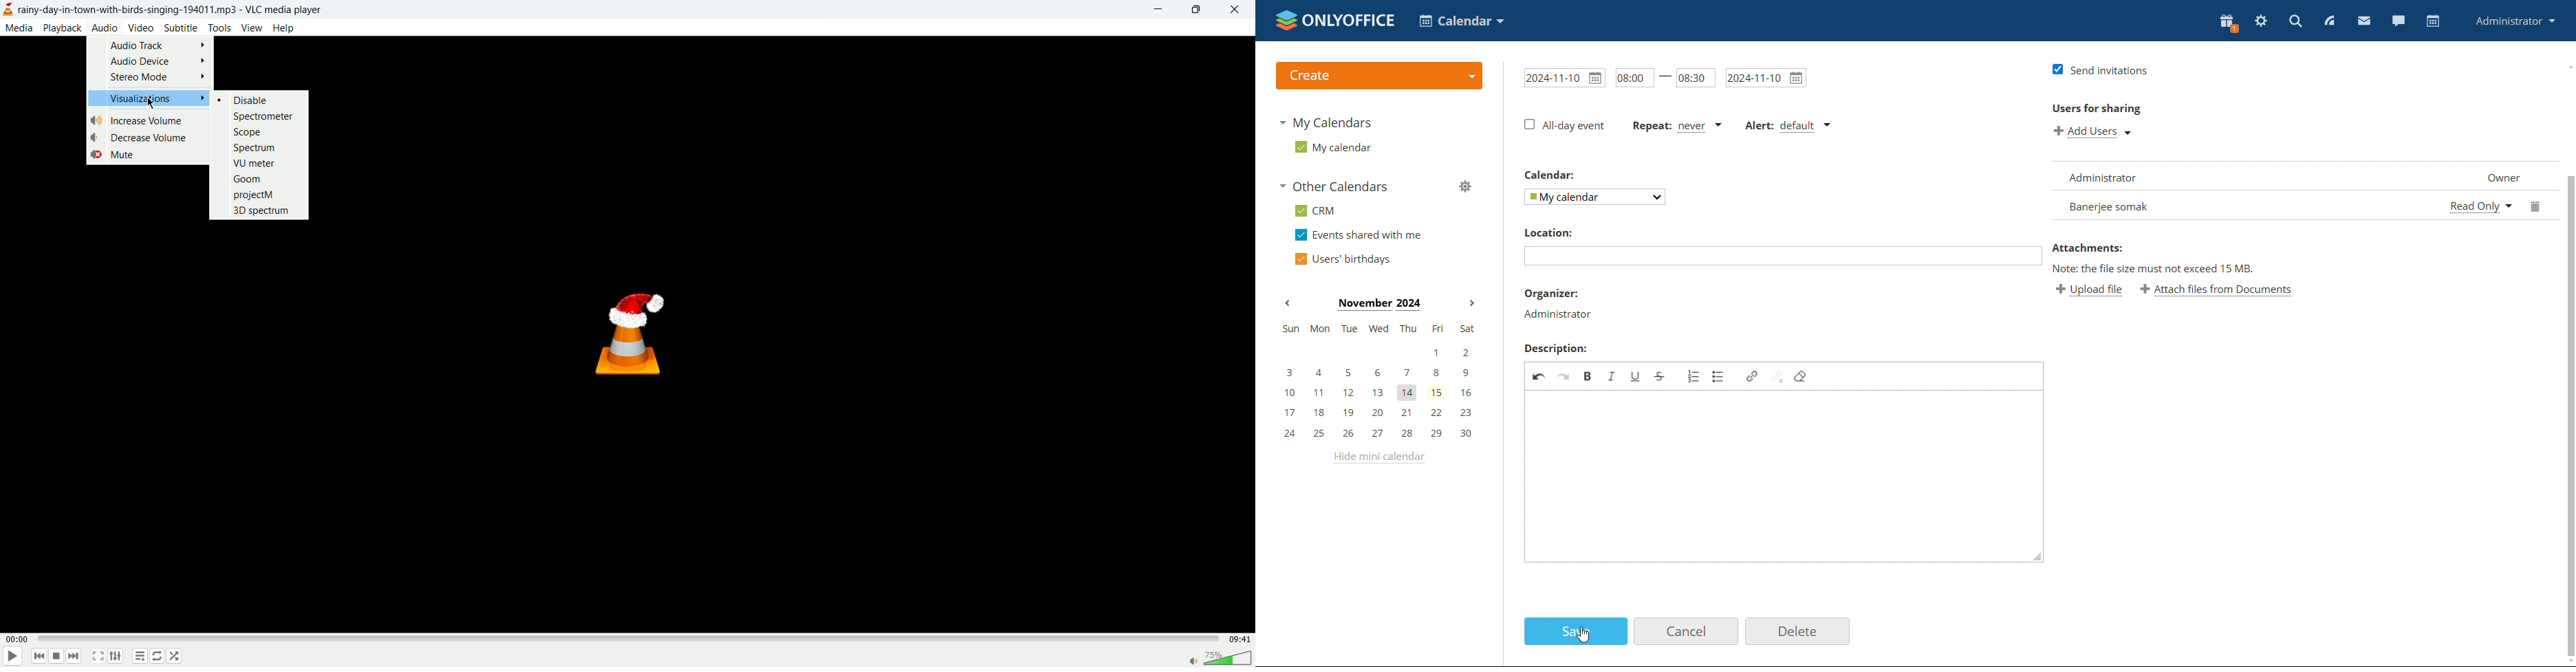 Image resolution: width=2576 pixels, height=672 pixels. Describe the element at coordinates (1548, 232) in the screenshot. I see `location:` at that location.